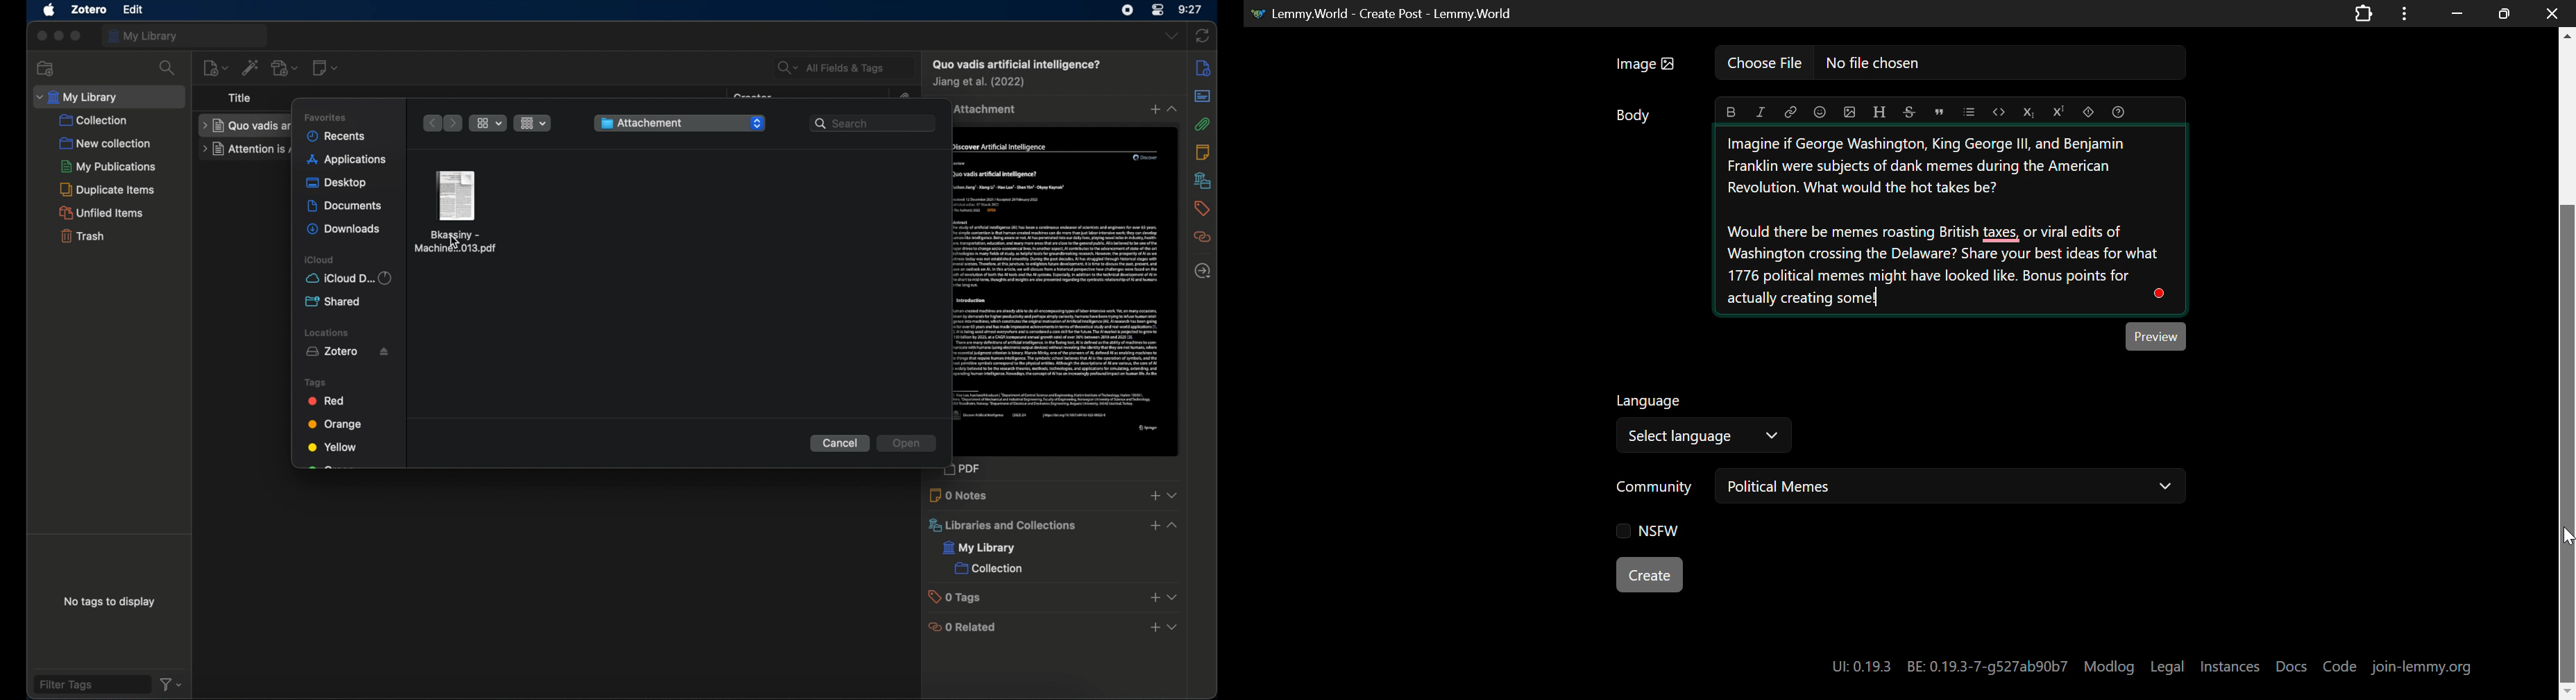  I want to click on libraries and collections, so click(1202, 180).